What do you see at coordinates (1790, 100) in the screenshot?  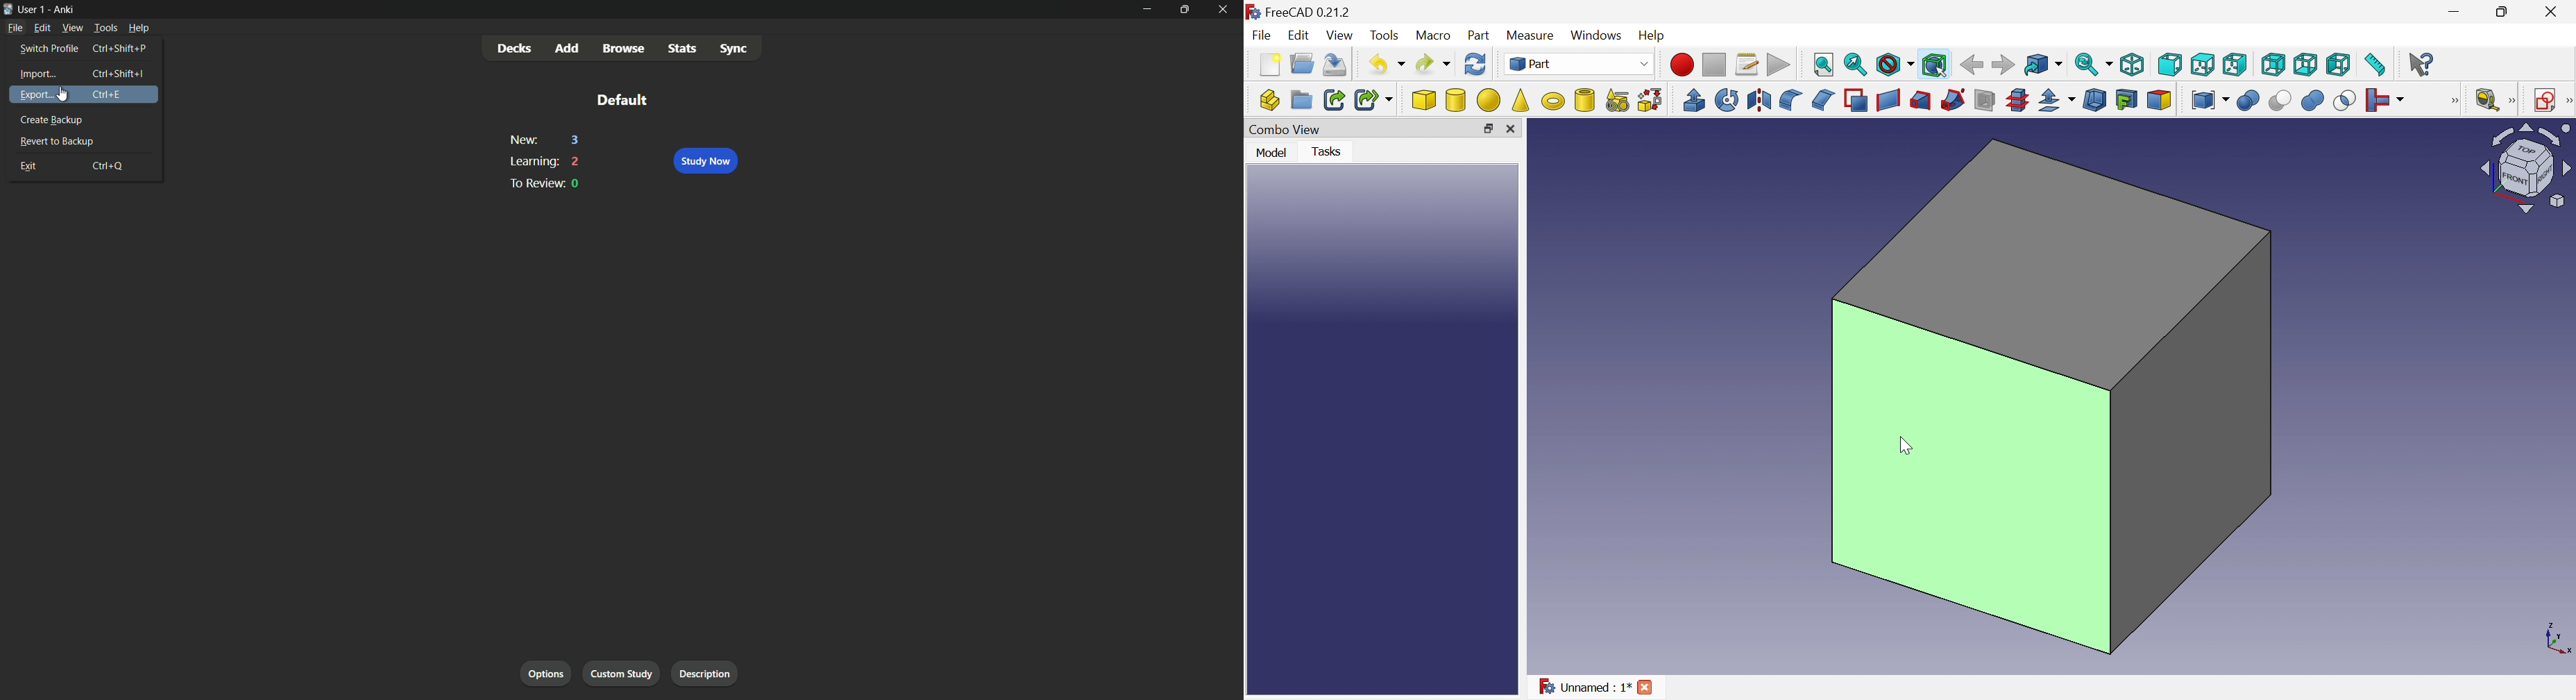 I see `Fillet...` at bounding box center [1790, 100].